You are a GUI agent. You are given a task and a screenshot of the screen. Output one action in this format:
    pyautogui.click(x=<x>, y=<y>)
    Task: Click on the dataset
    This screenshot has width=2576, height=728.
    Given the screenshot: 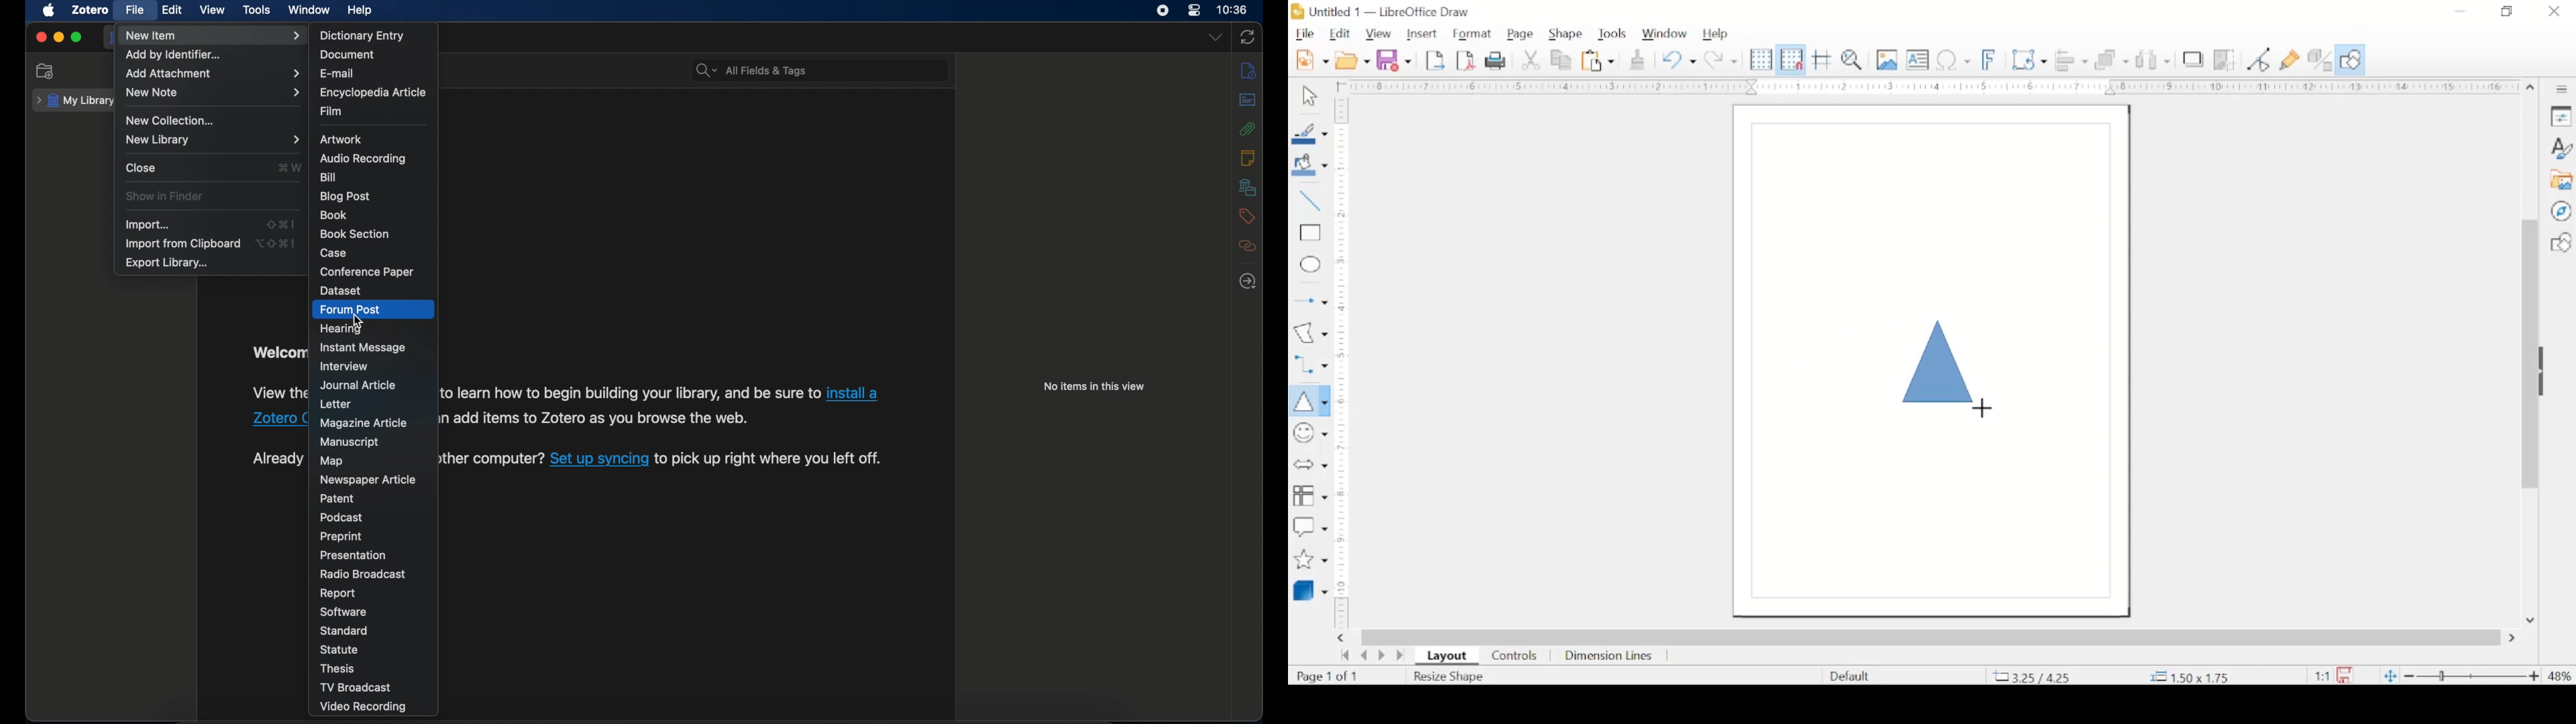 What is the action you would take?
    pyautogui.click(x=341, y=290)
    